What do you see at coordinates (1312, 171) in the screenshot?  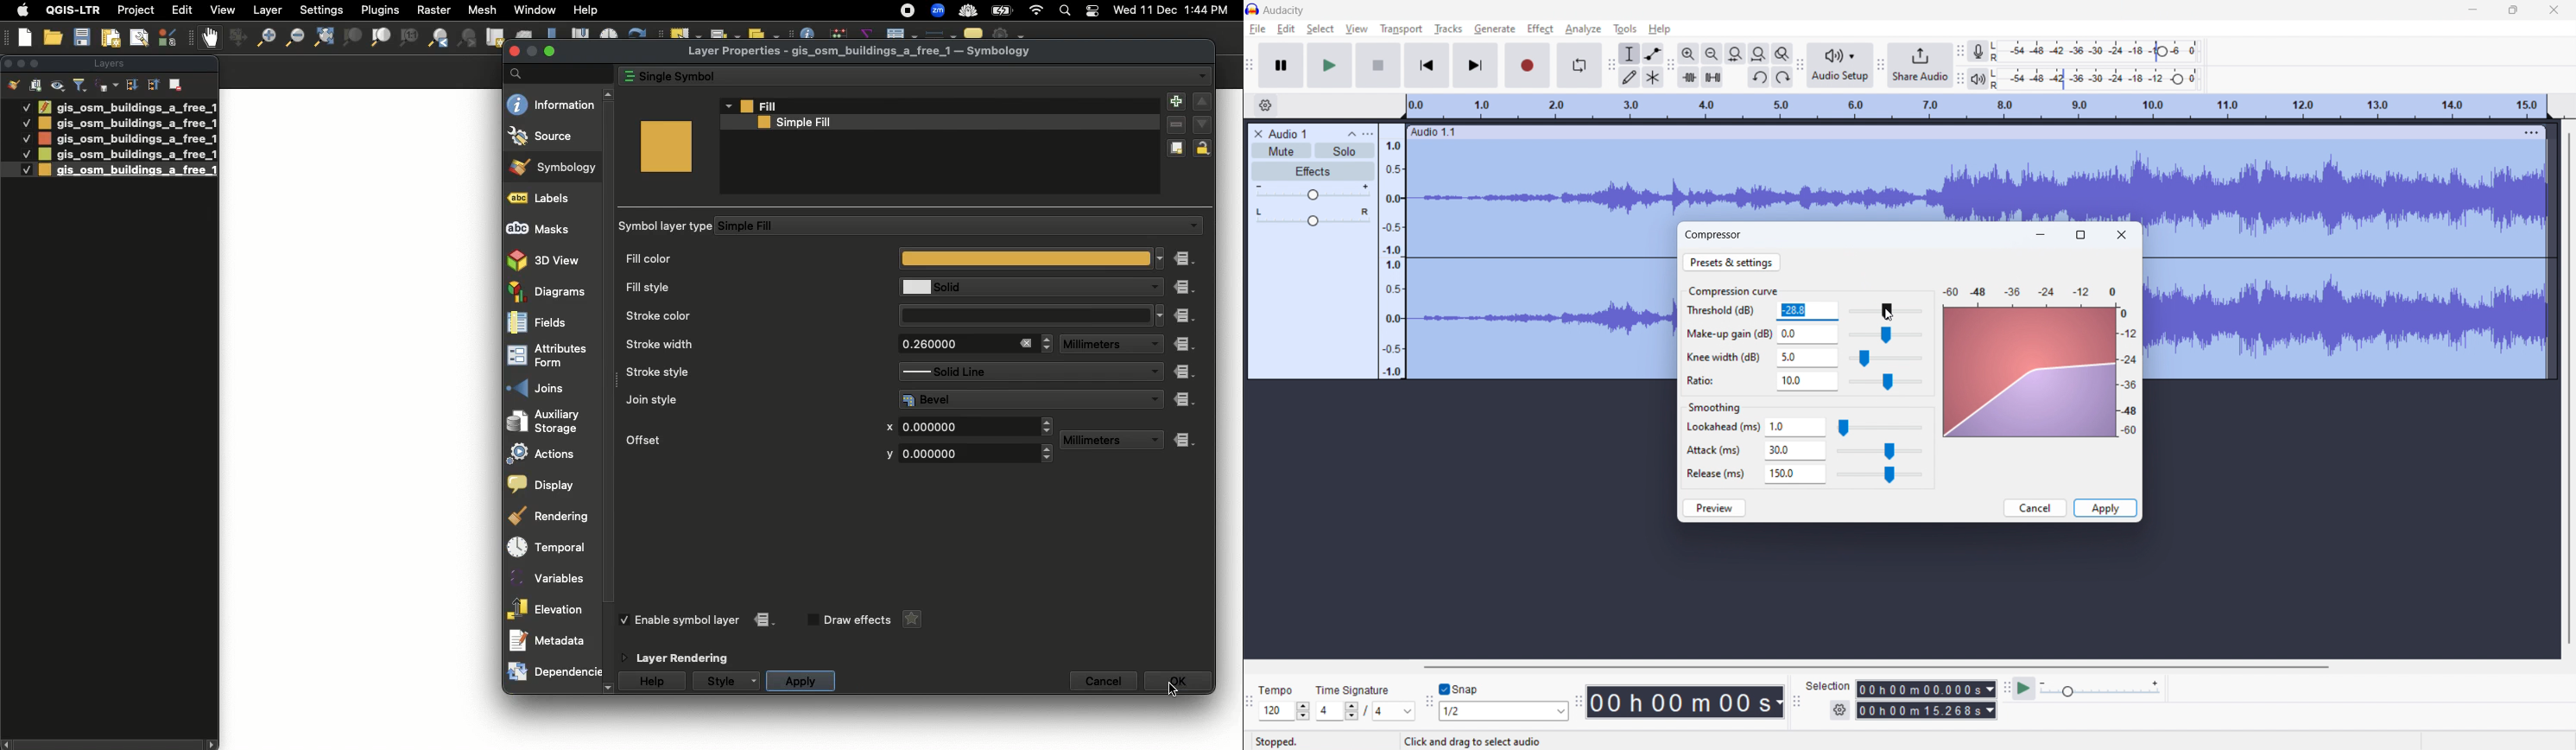 I see `effects` at bounding box center [1312, 171].